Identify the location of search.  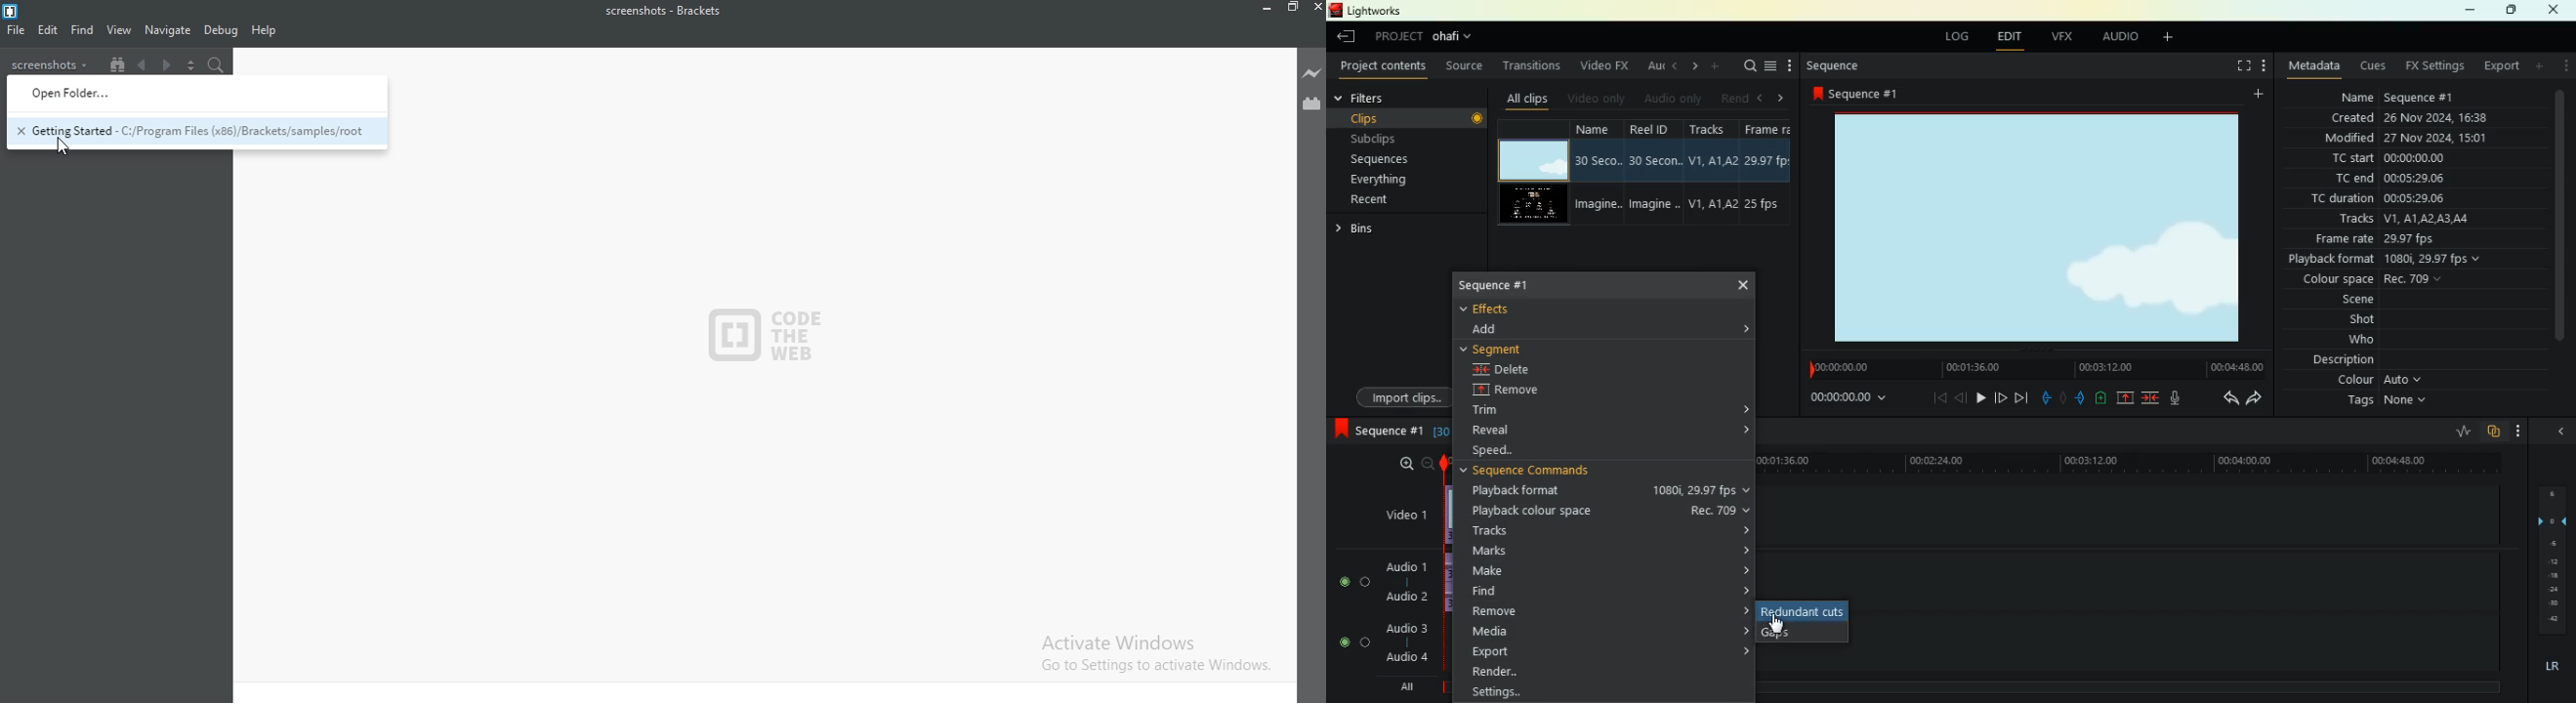
(217, 63).